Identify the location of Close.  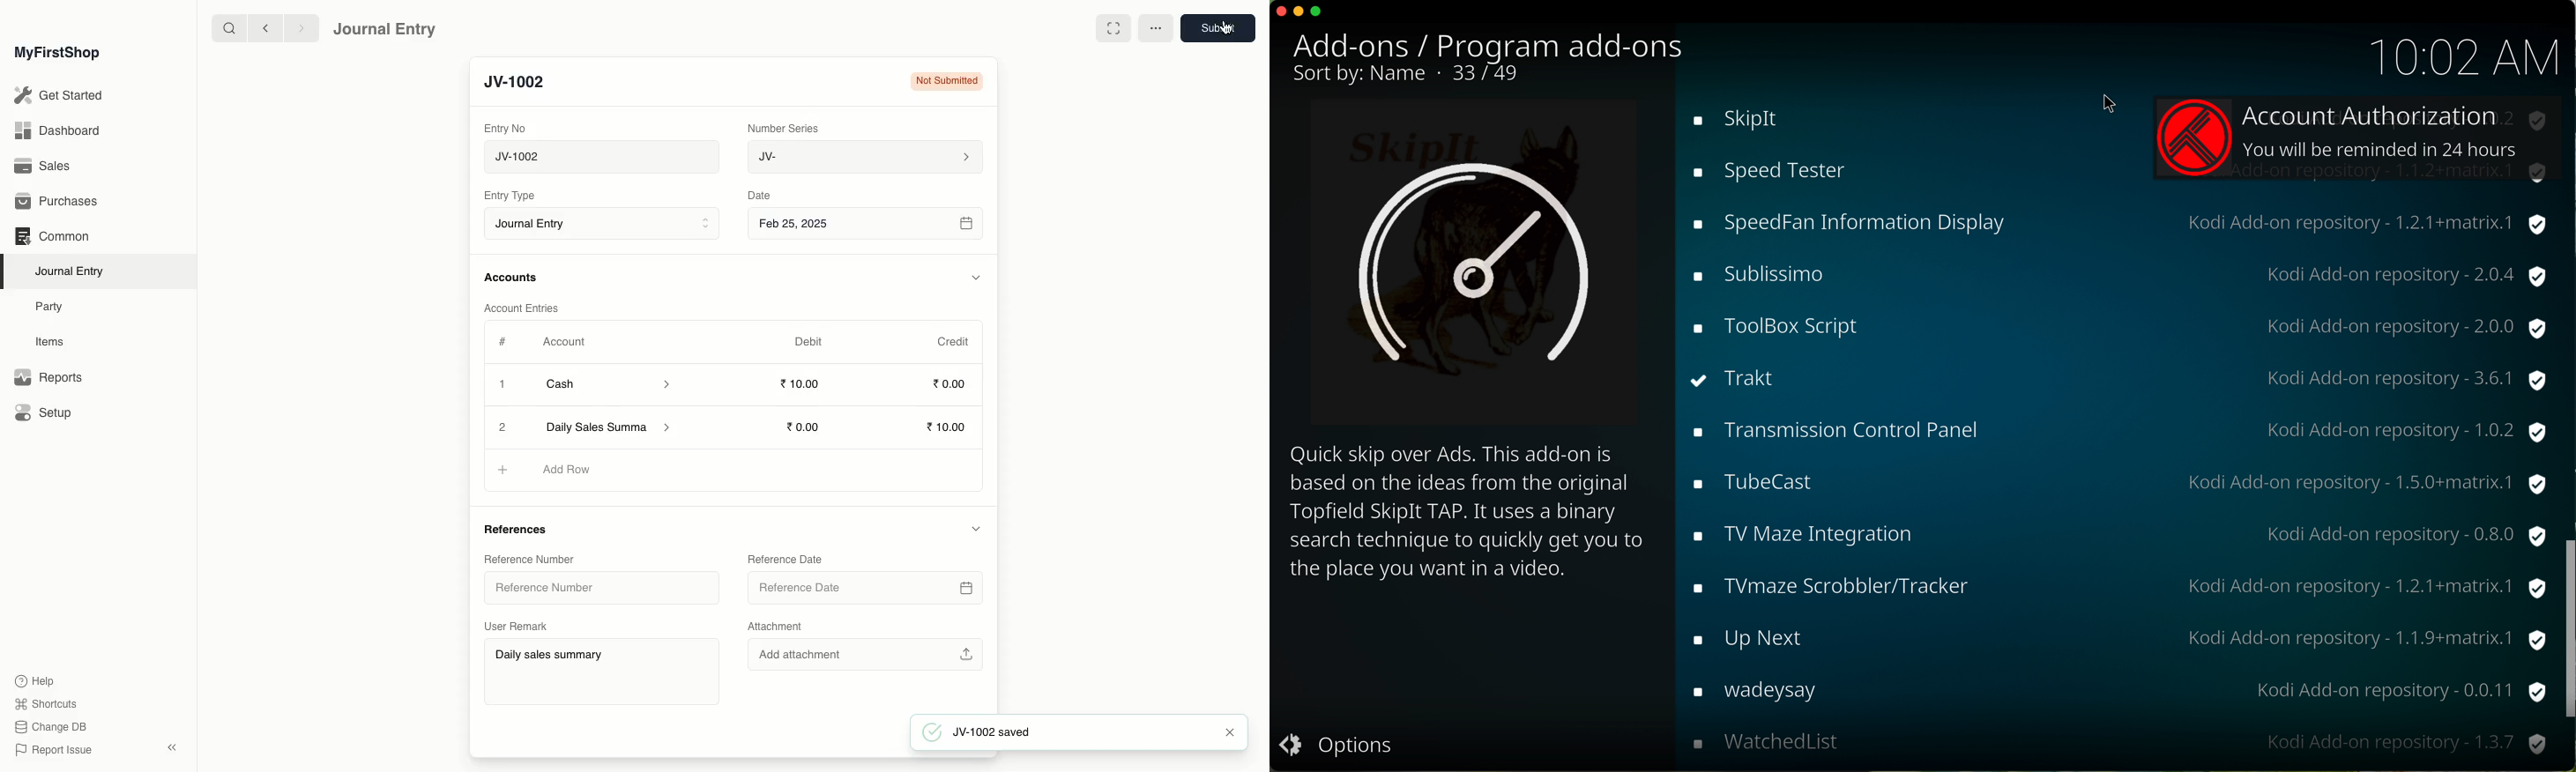
(1229, 732).